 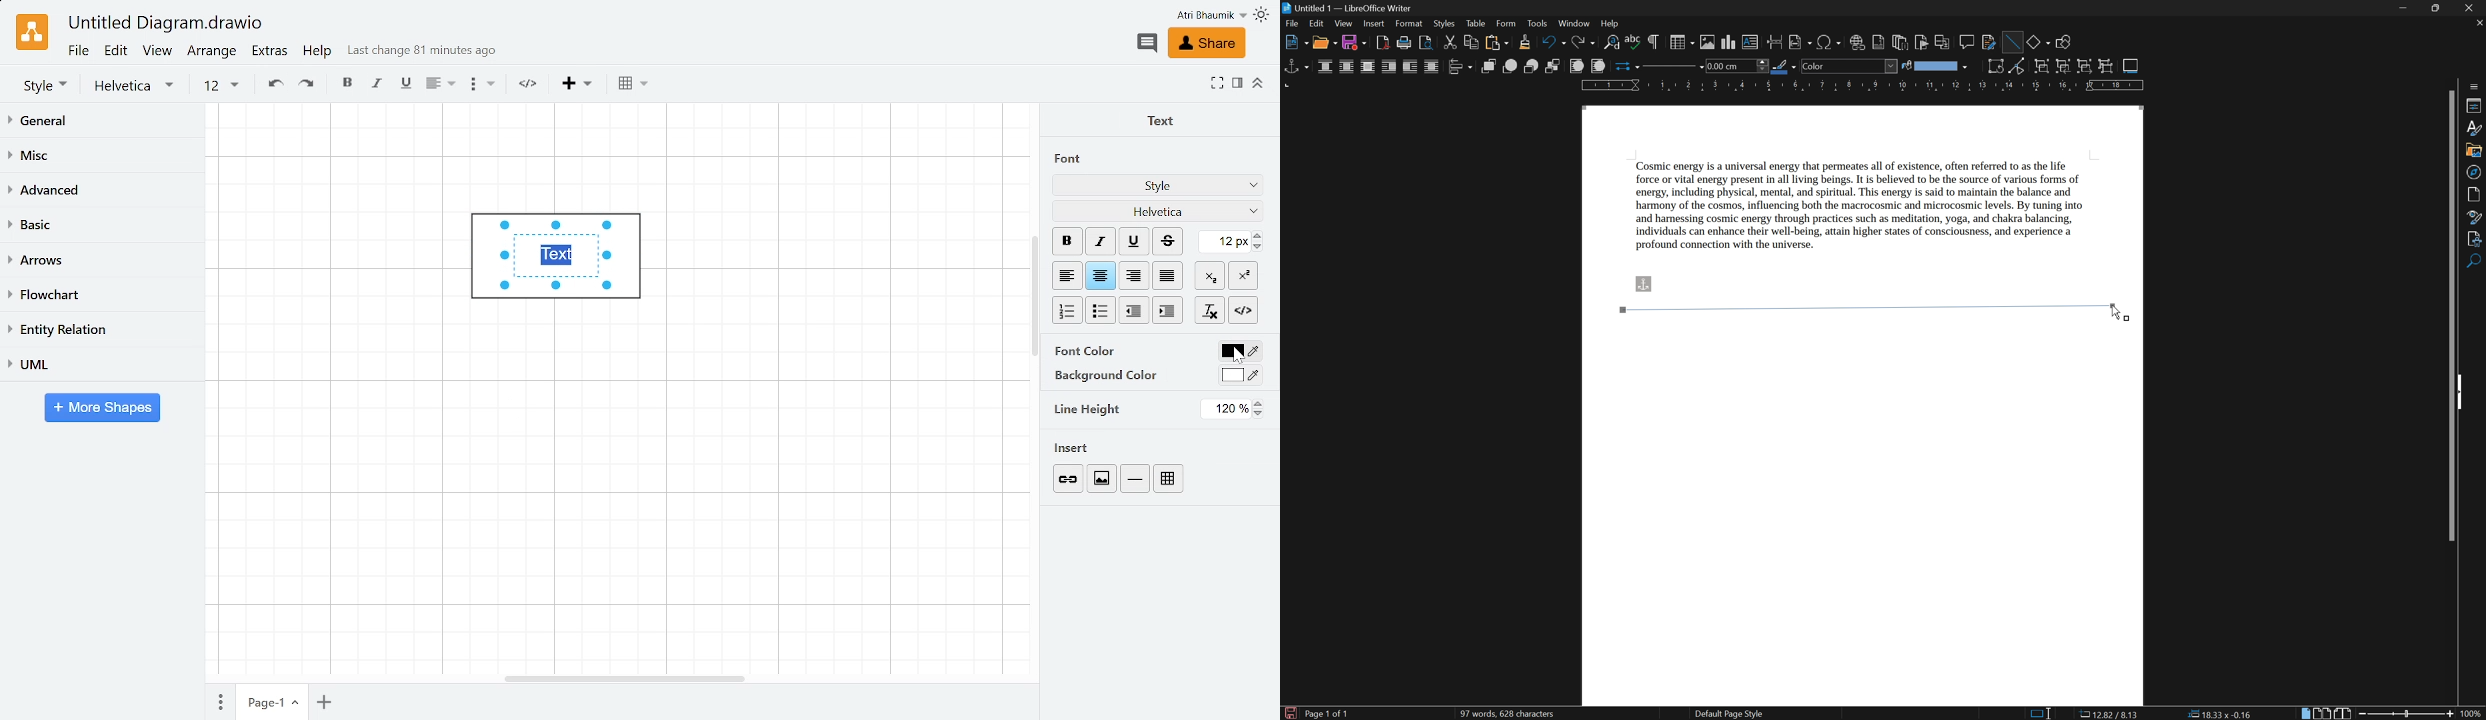 What do you see at coordinates (1585, 43) in the screenshot?
I see `redo` at bounding box center [1585, 43].